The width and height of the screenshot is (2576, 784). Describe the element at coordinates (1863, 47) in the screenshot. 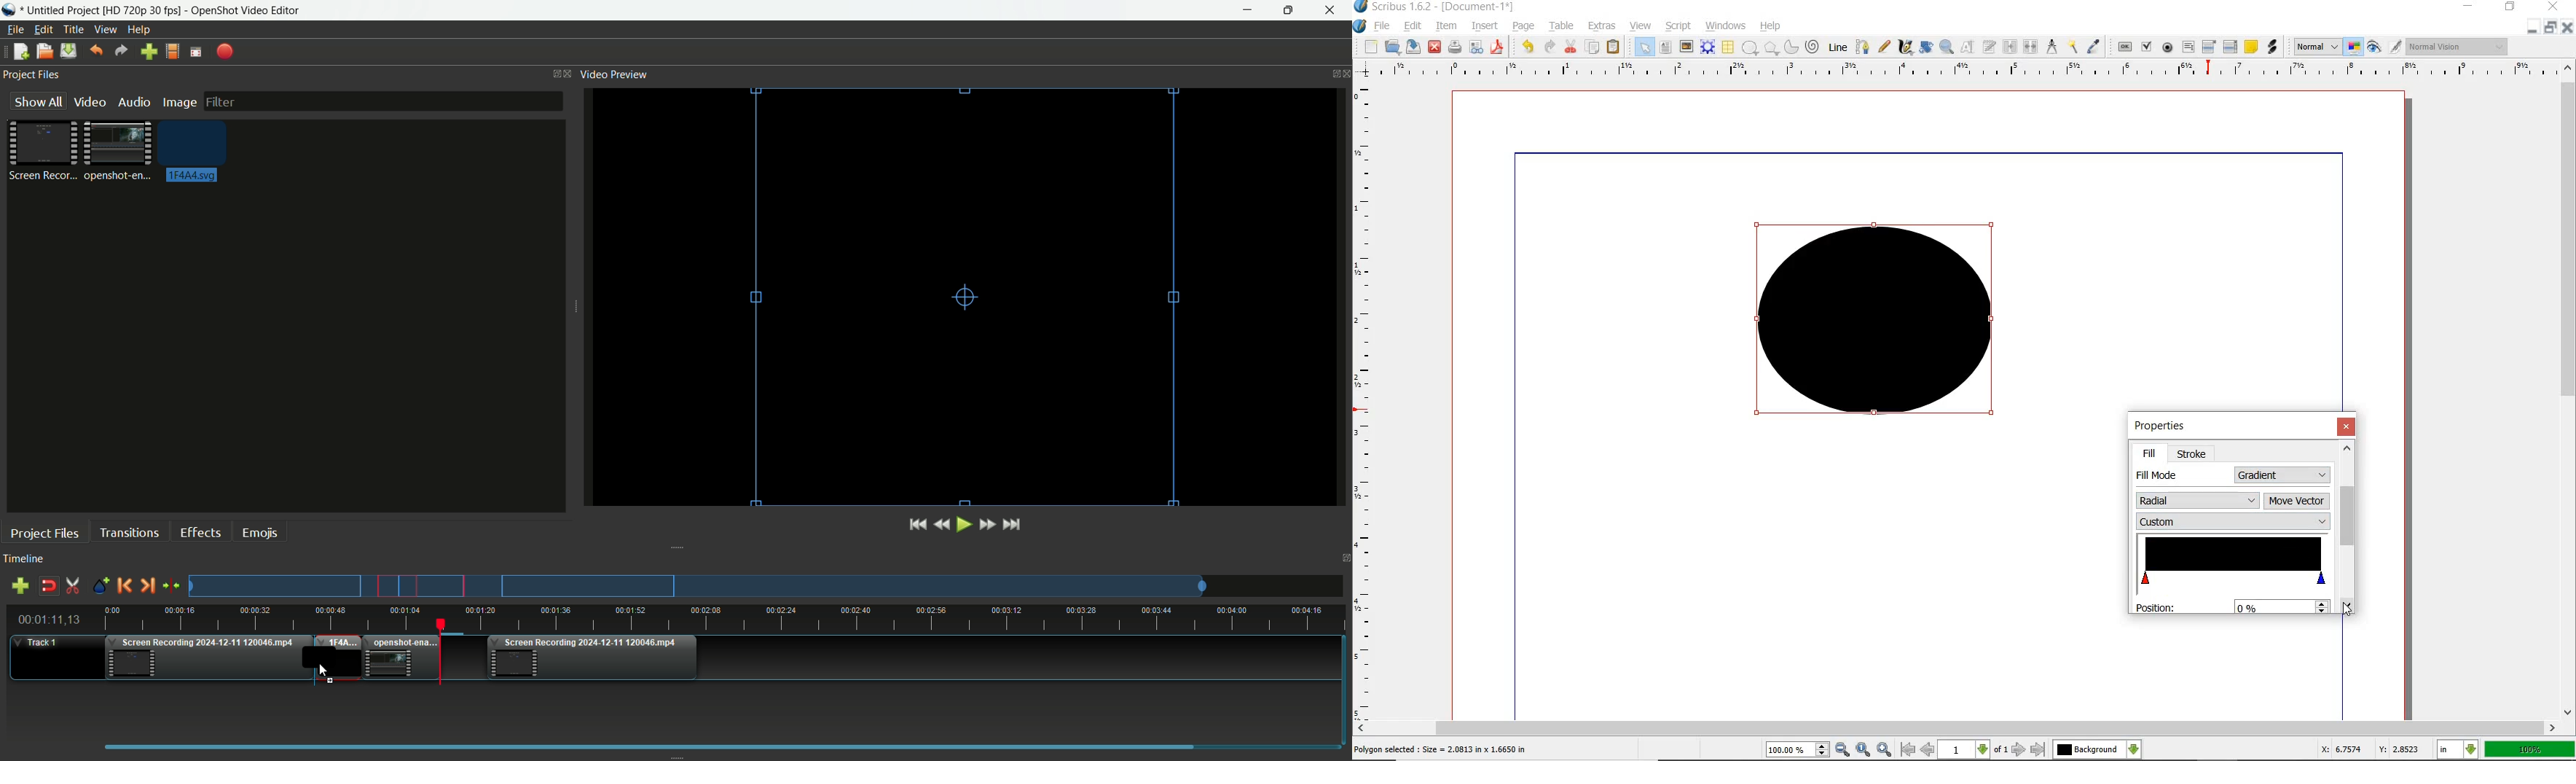

I see `BEZIER CURVE` at that location.